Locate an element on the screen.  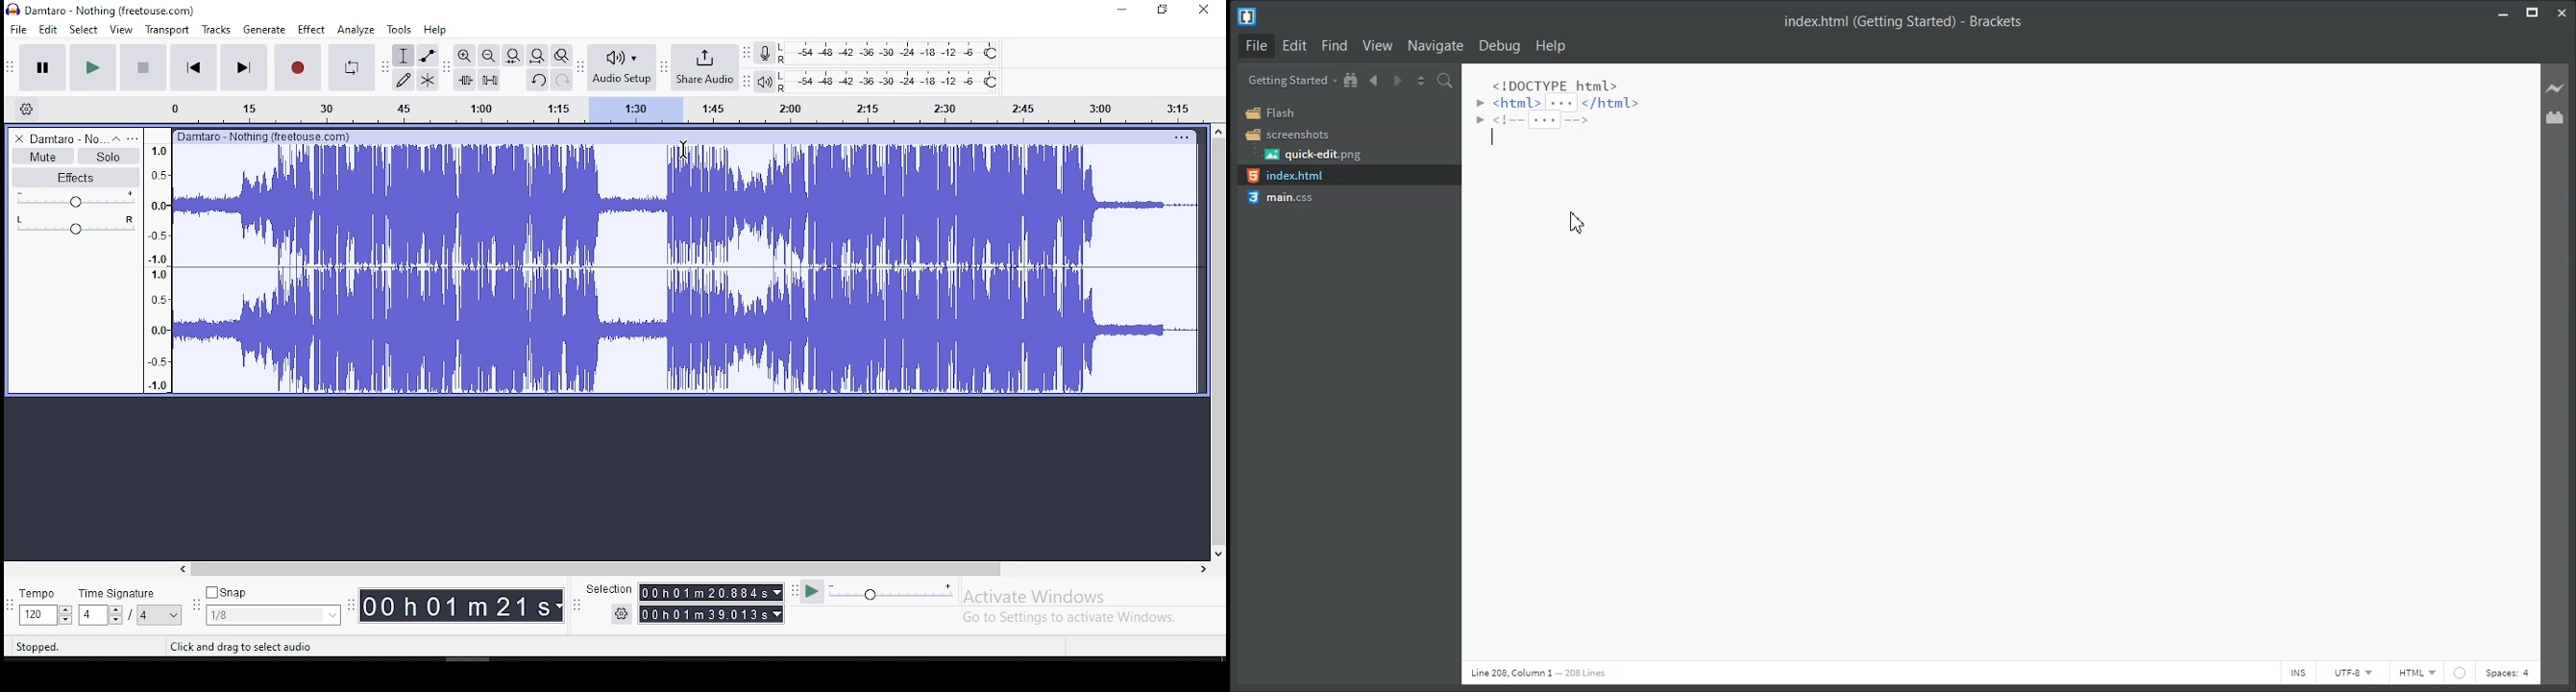
Extension Manager is located at coordinates (2555, 118).